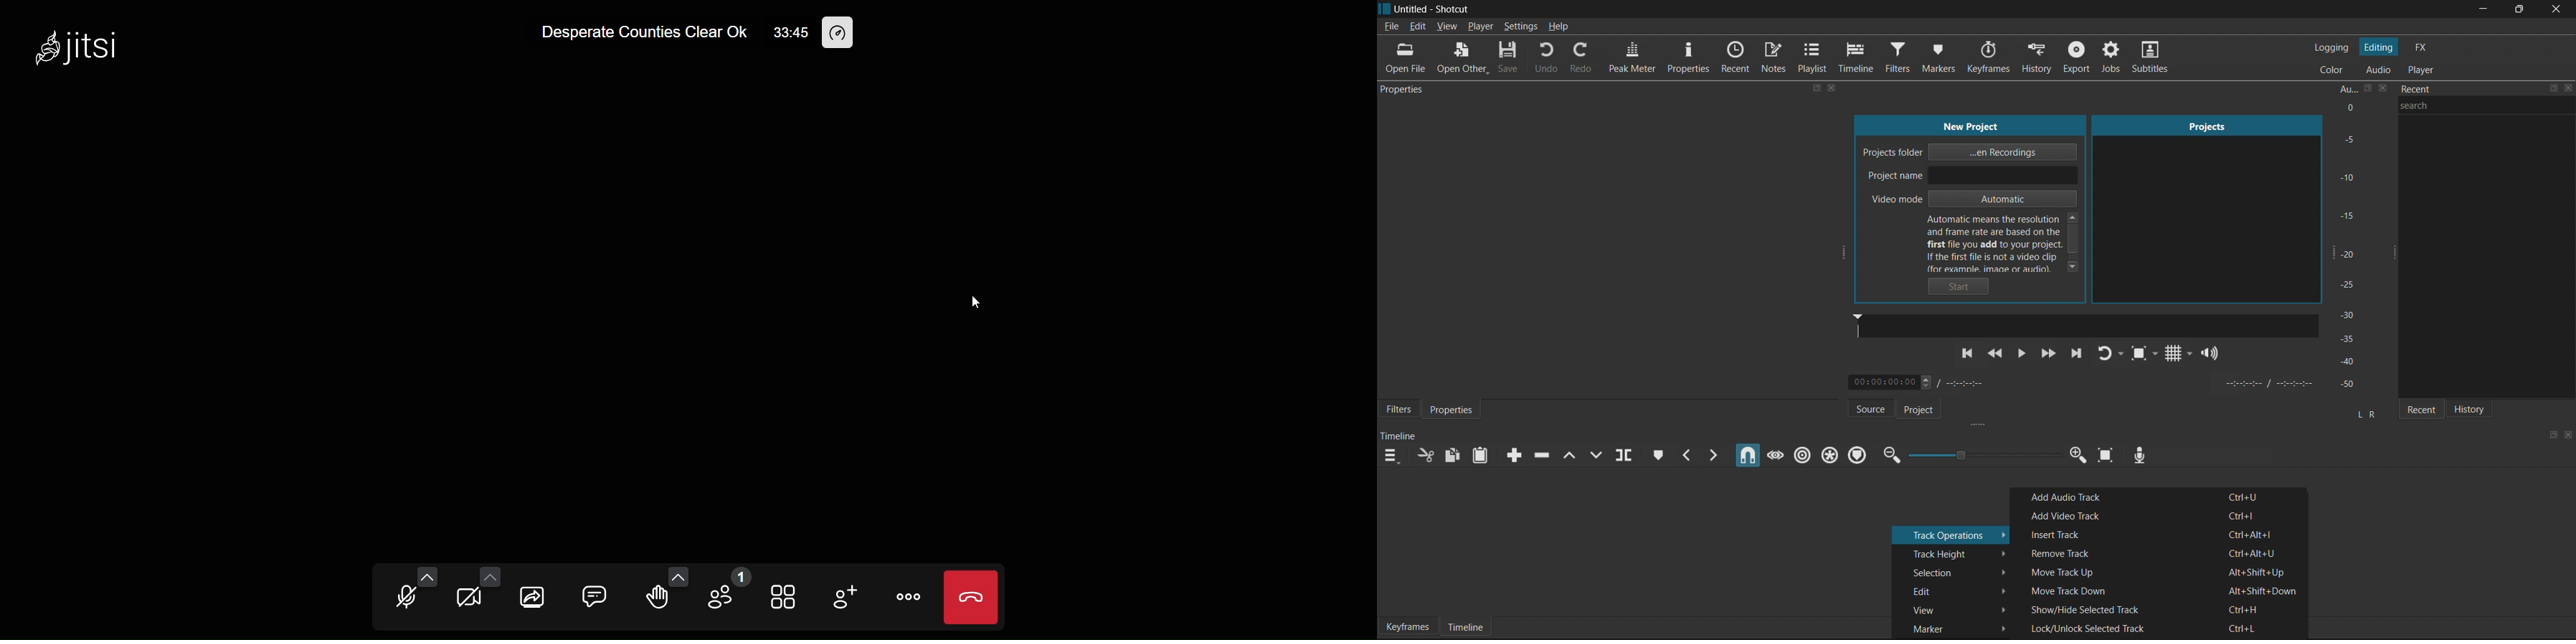 The image size is (2576, 644). What do you see at coordinates (1953, 571) in the screenshot?
I see `Selection` at bounding box center [1953, 571].